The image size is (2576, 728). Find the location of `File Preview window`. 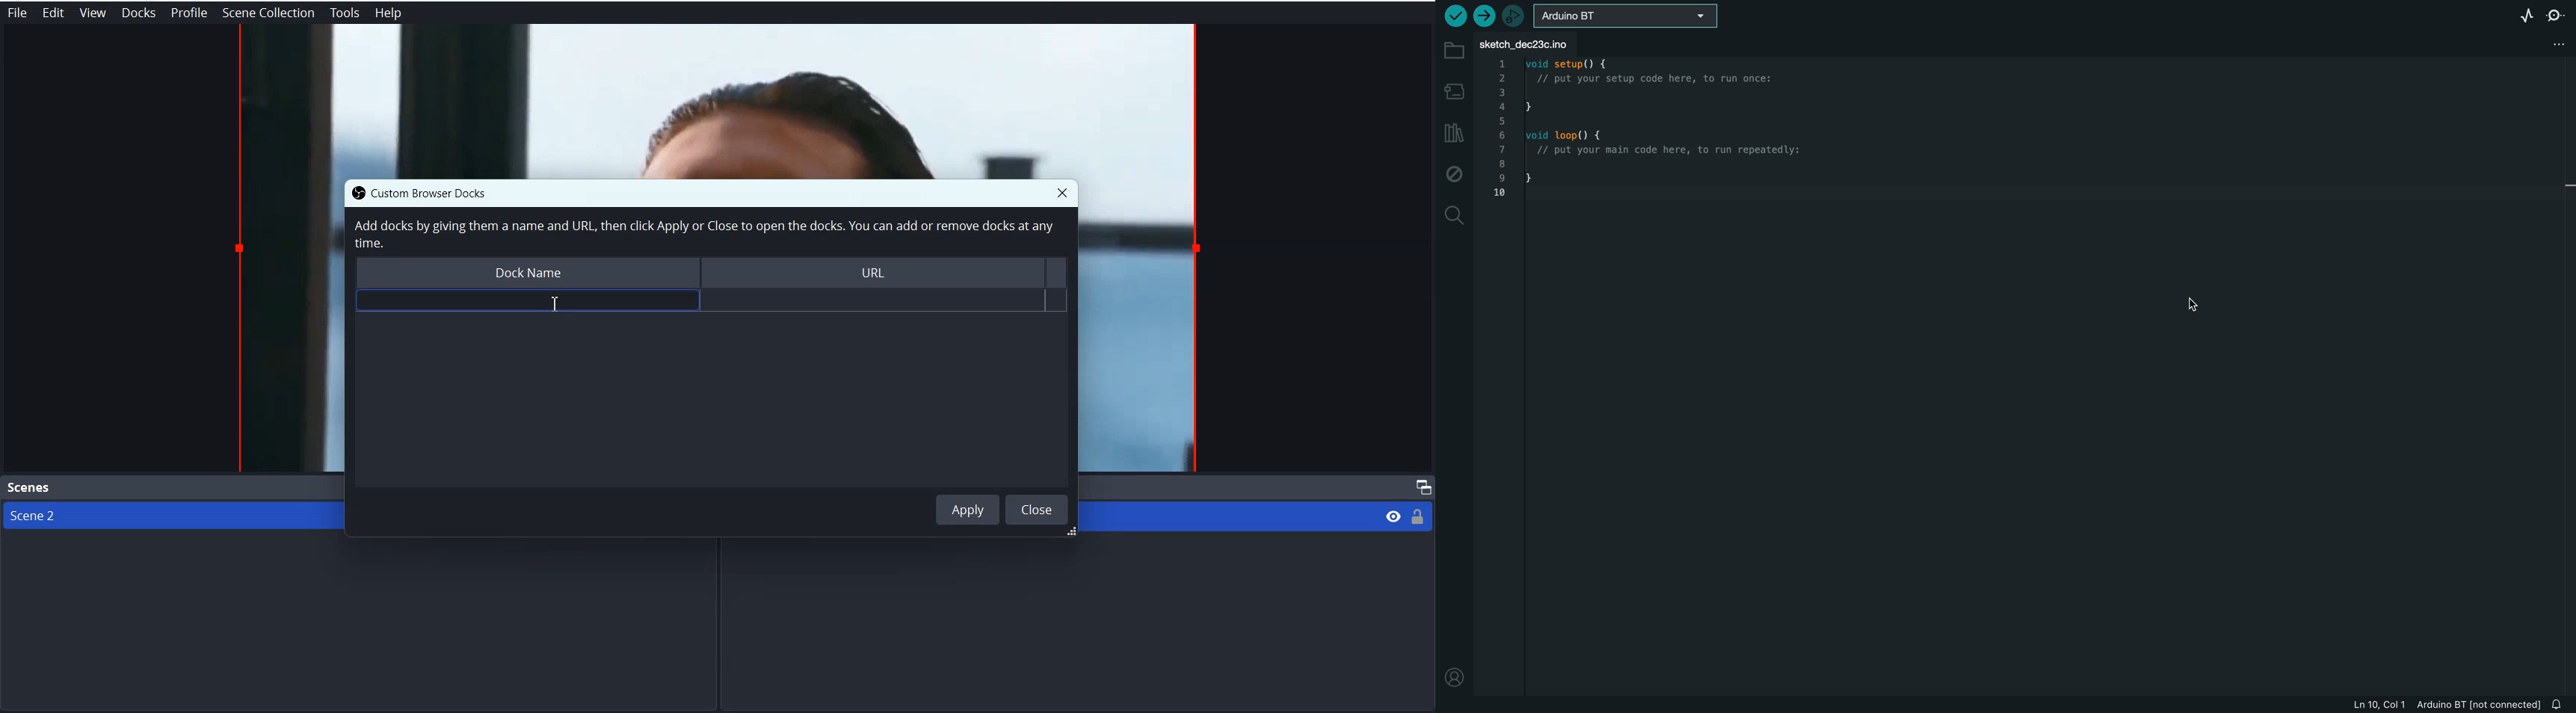

File Preview window is located at coordinates (287, 325).